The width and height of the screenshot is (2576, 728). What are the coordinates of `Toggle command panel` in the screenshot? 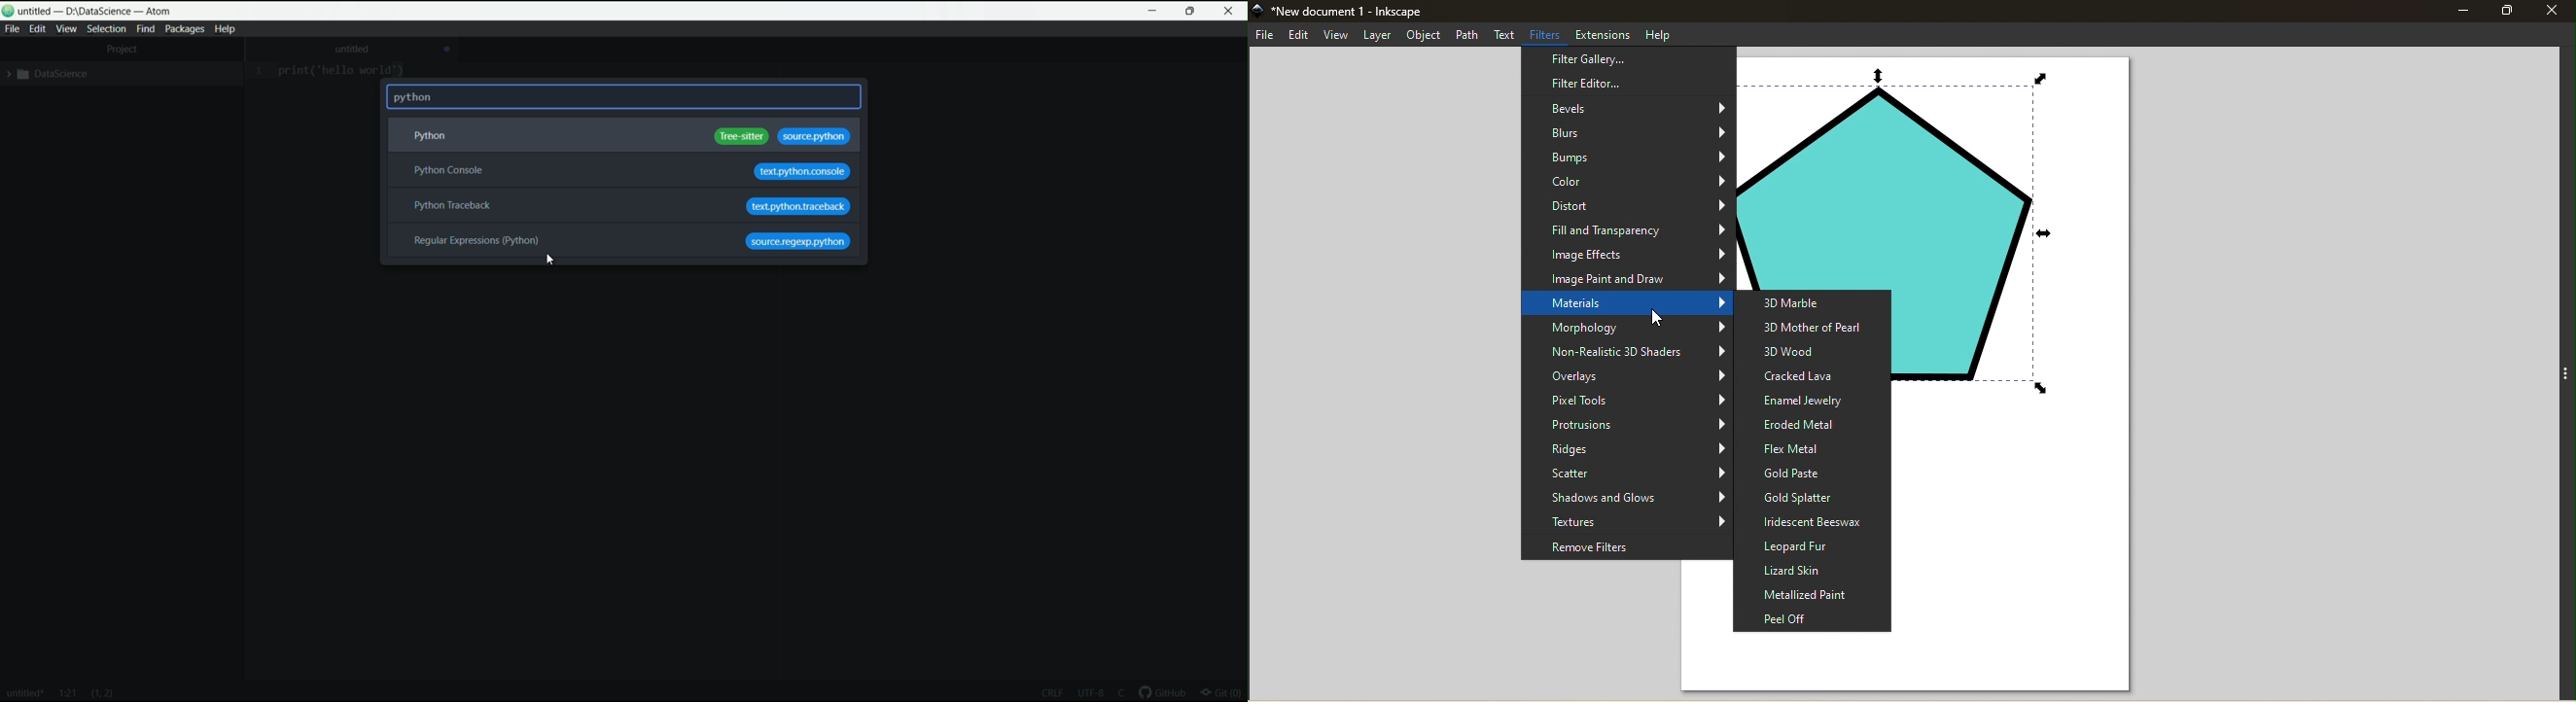 It's located at (2563, 371).